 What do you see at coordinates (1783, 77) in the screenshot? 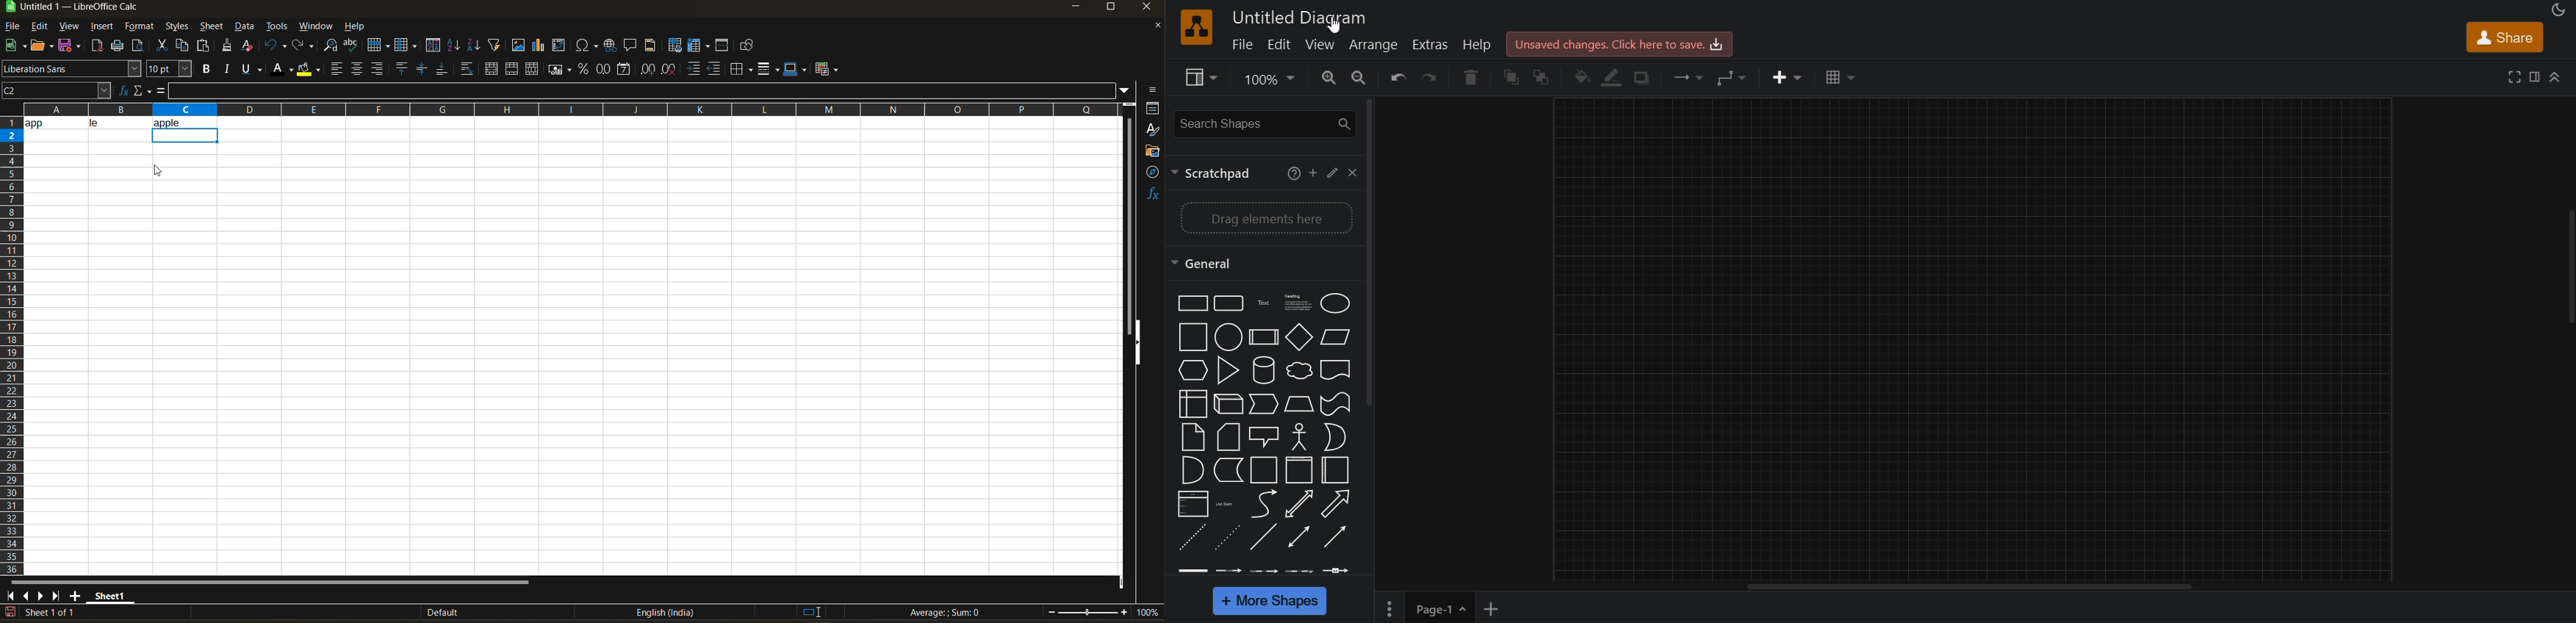
I see `insert` at bounding box center [1783, 77].